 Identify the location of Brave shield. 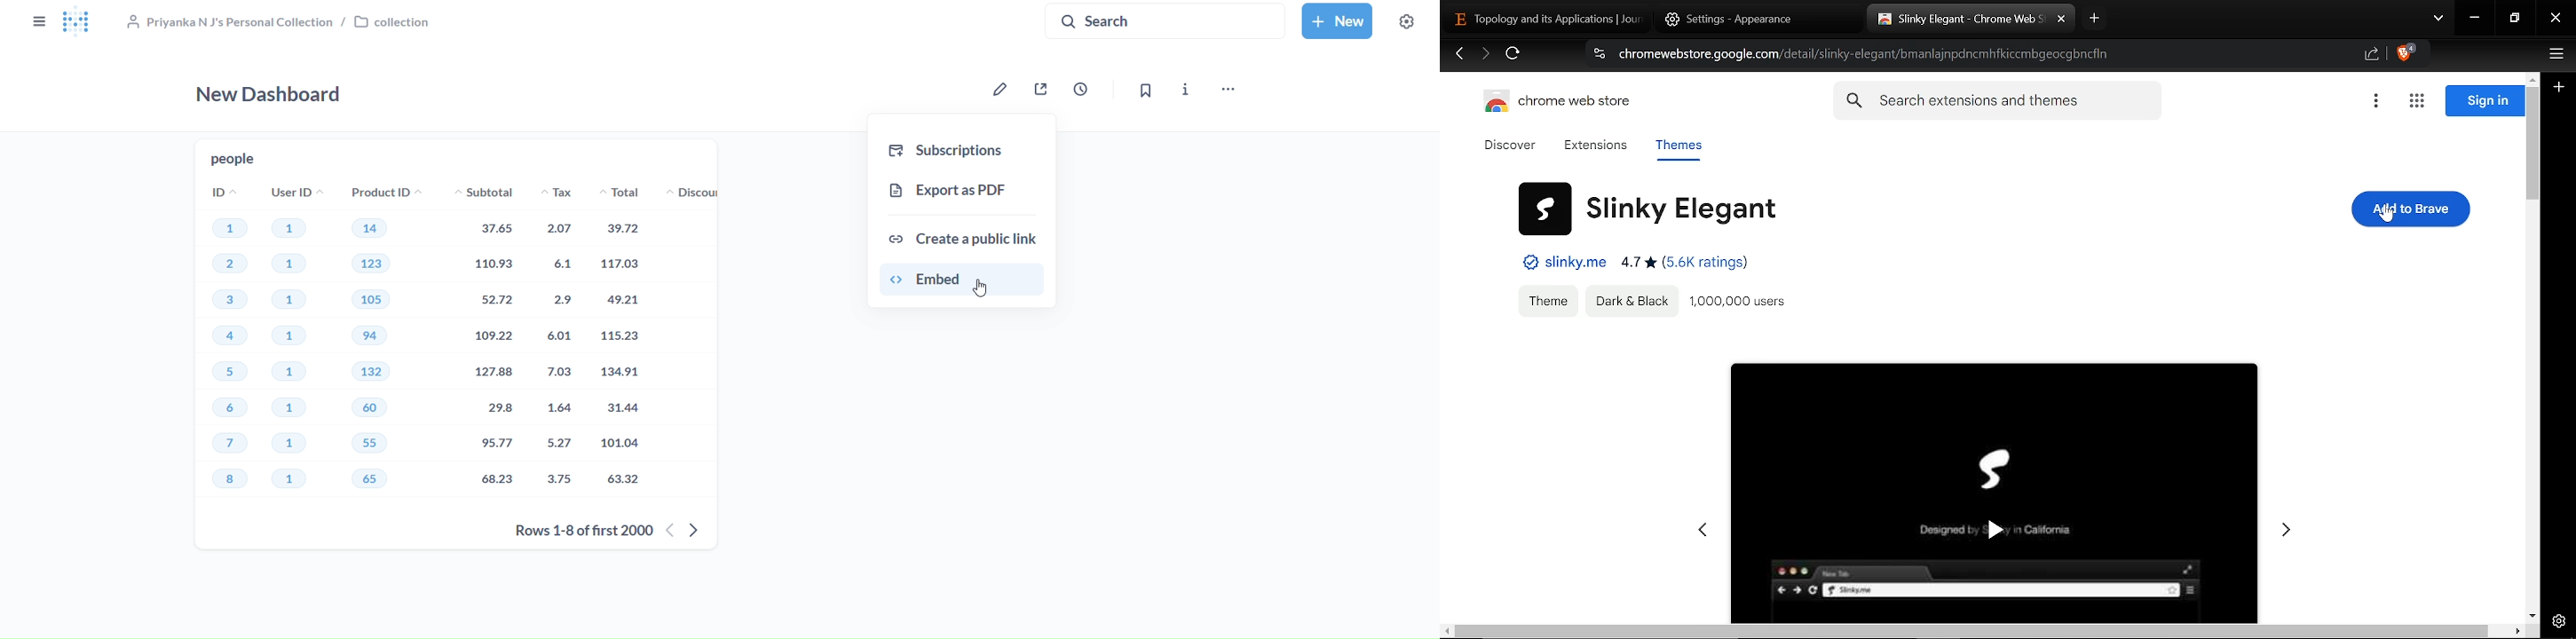
(2406, 55).